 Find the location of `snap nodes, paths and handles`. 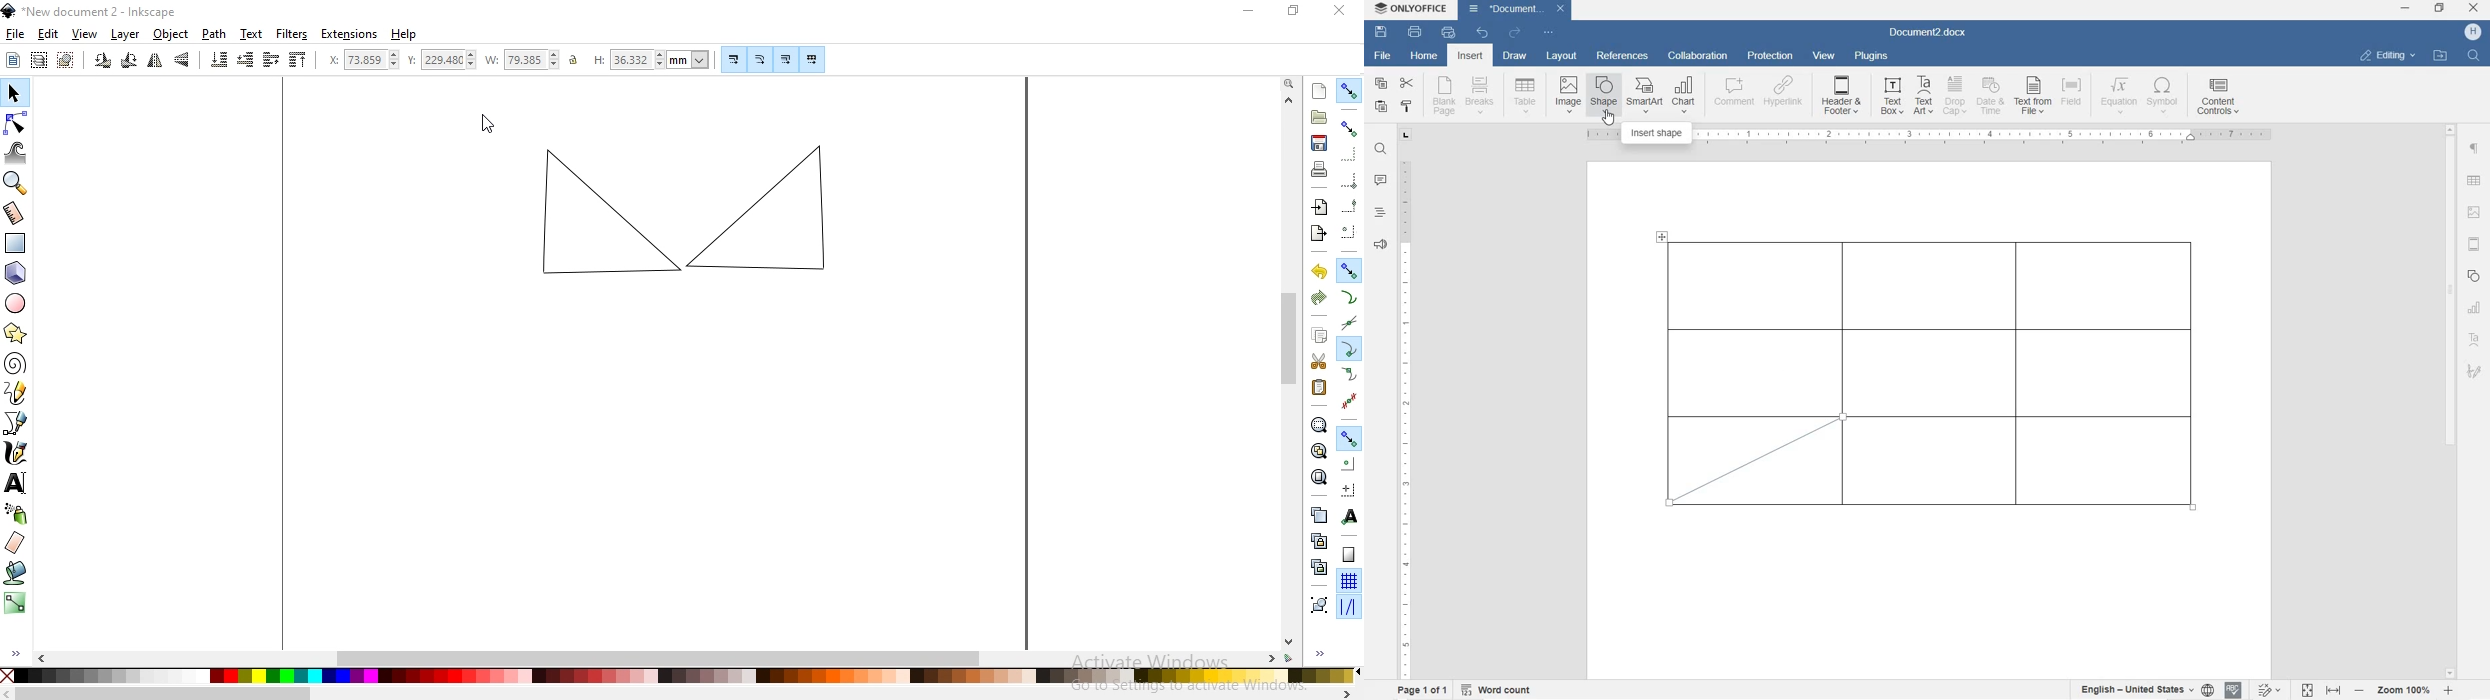

snap nodes, paths and handles is located at coordinates (1349, 271).